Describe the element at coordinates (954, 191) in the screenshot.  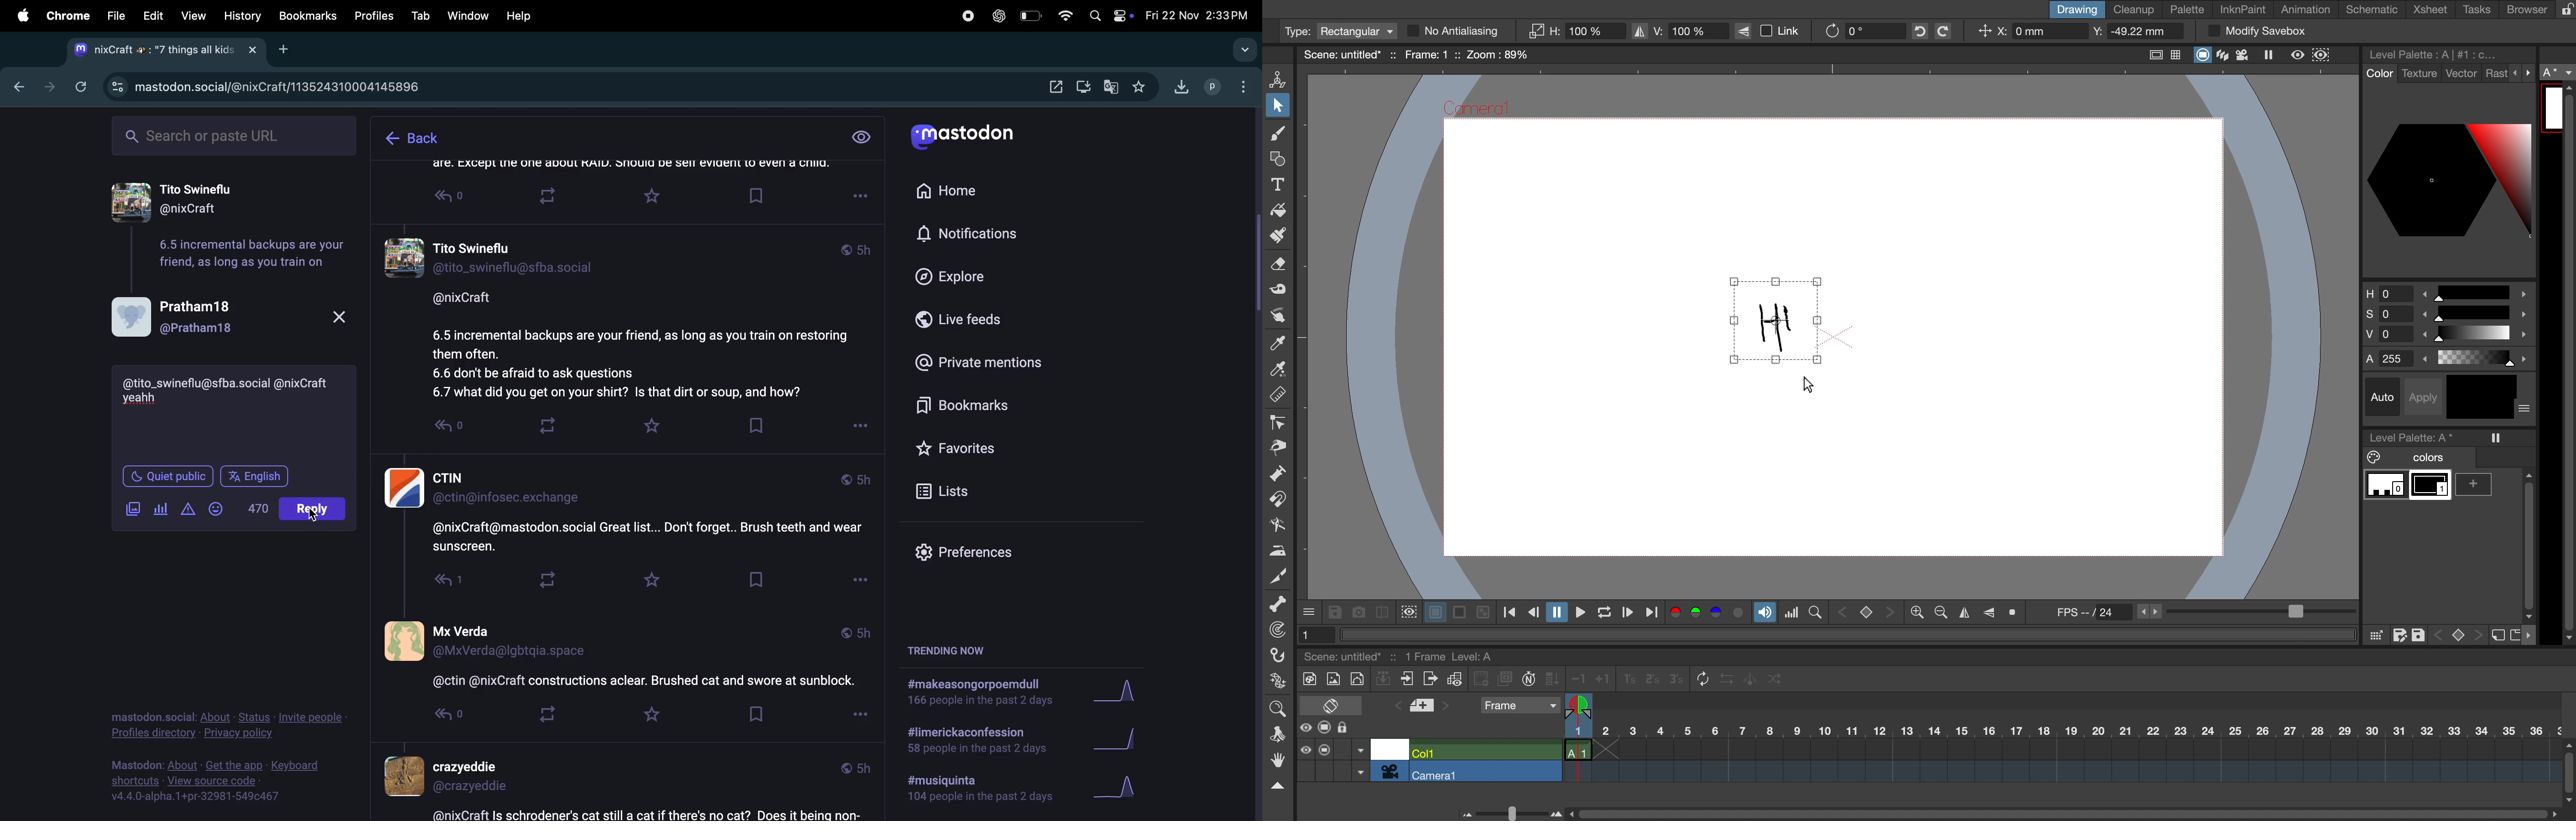
I see `home` at that location.